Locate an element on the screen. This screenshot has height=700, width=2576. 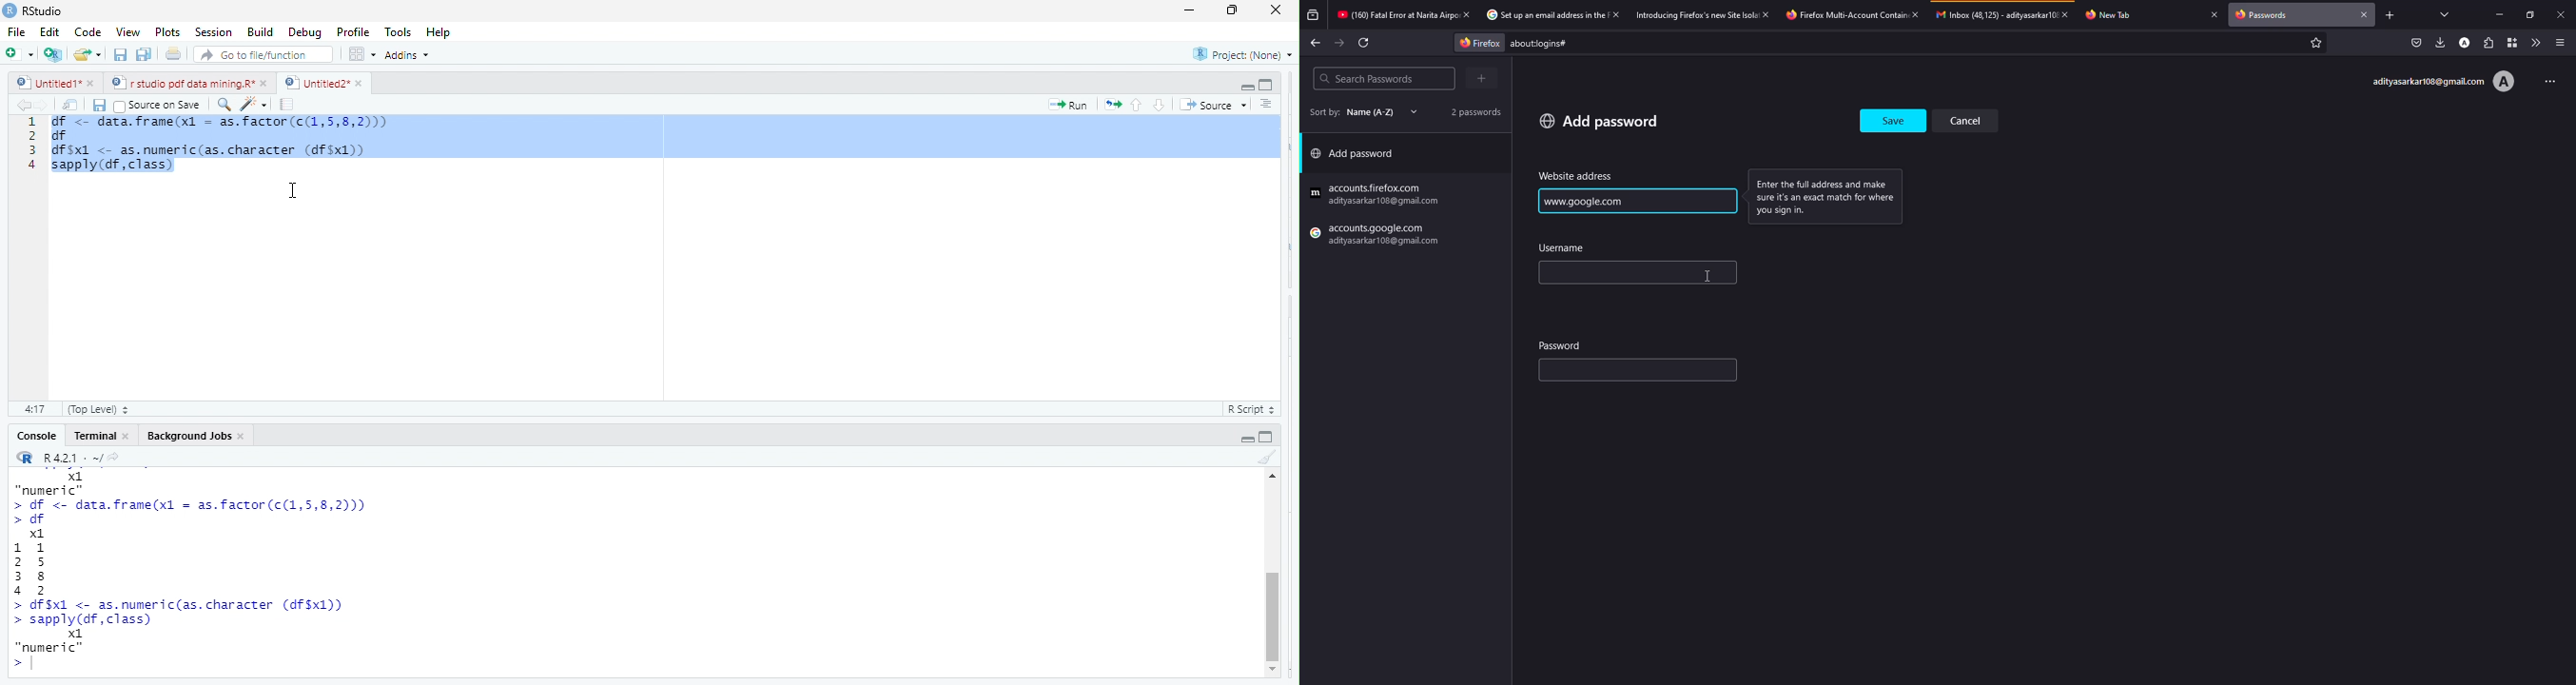
1:1 is located at coordinates (35, 409).